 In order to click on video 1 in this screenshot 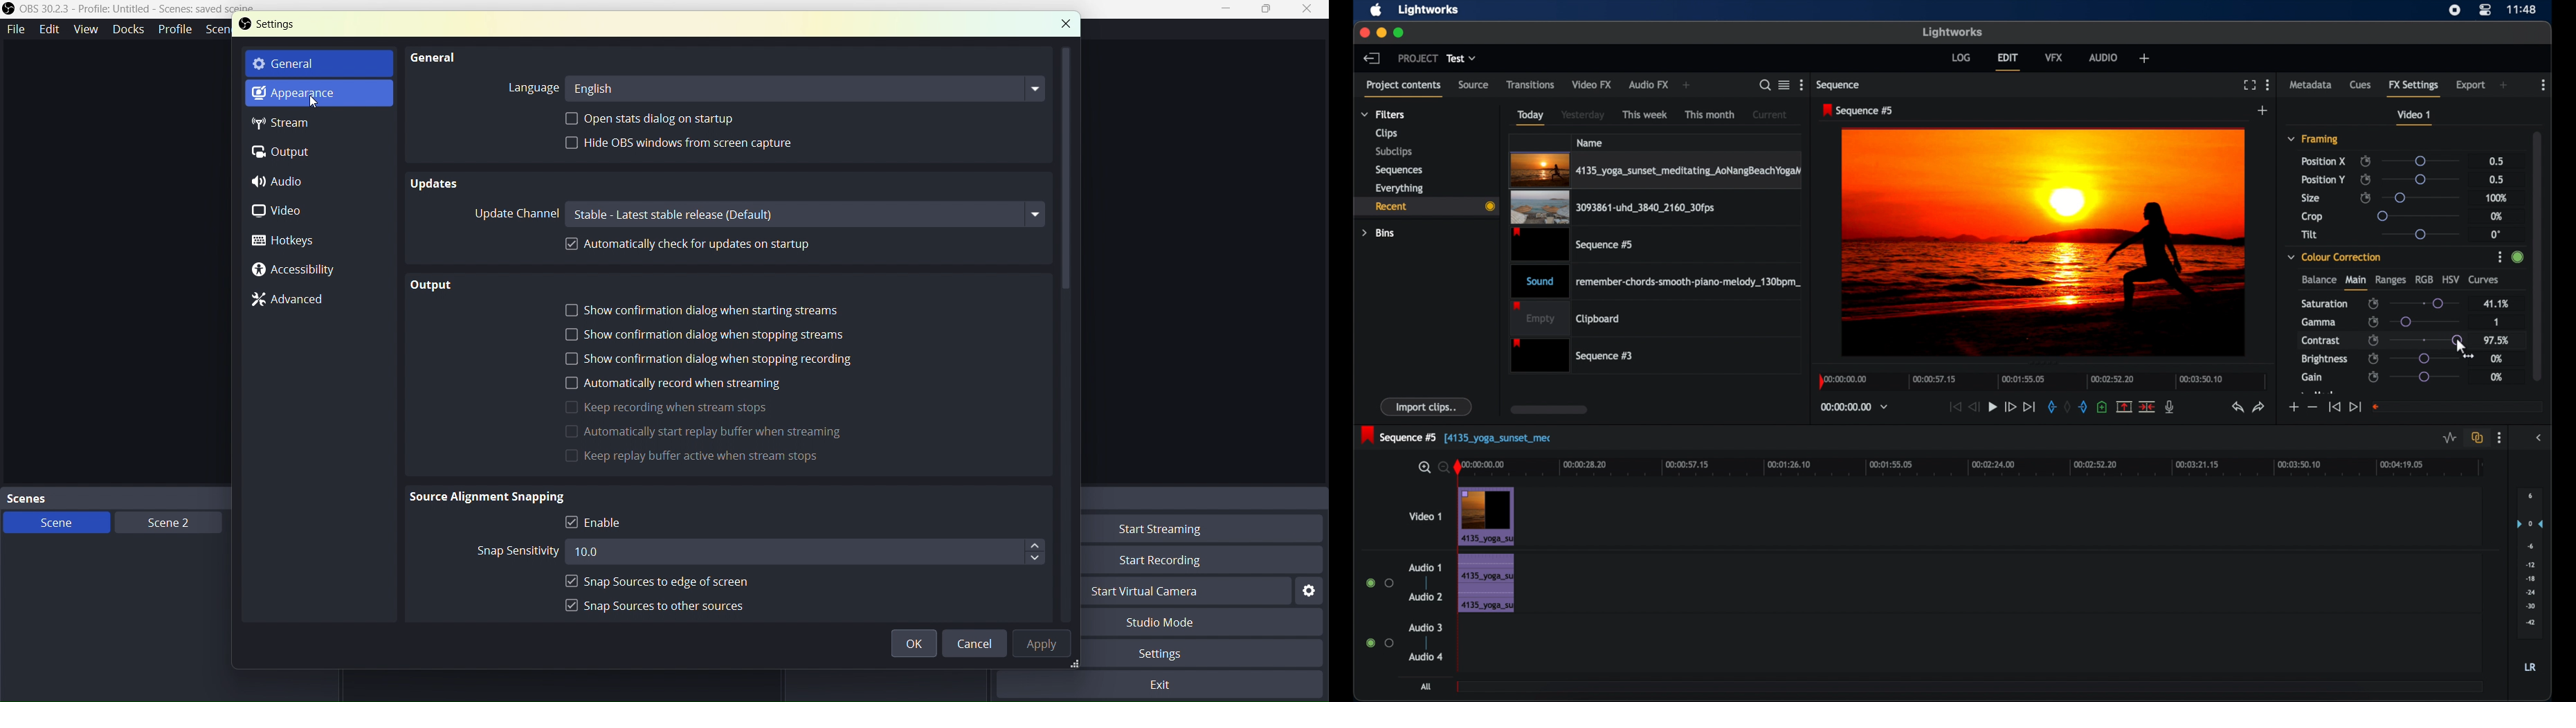, I will do `click(1425, 516)`.